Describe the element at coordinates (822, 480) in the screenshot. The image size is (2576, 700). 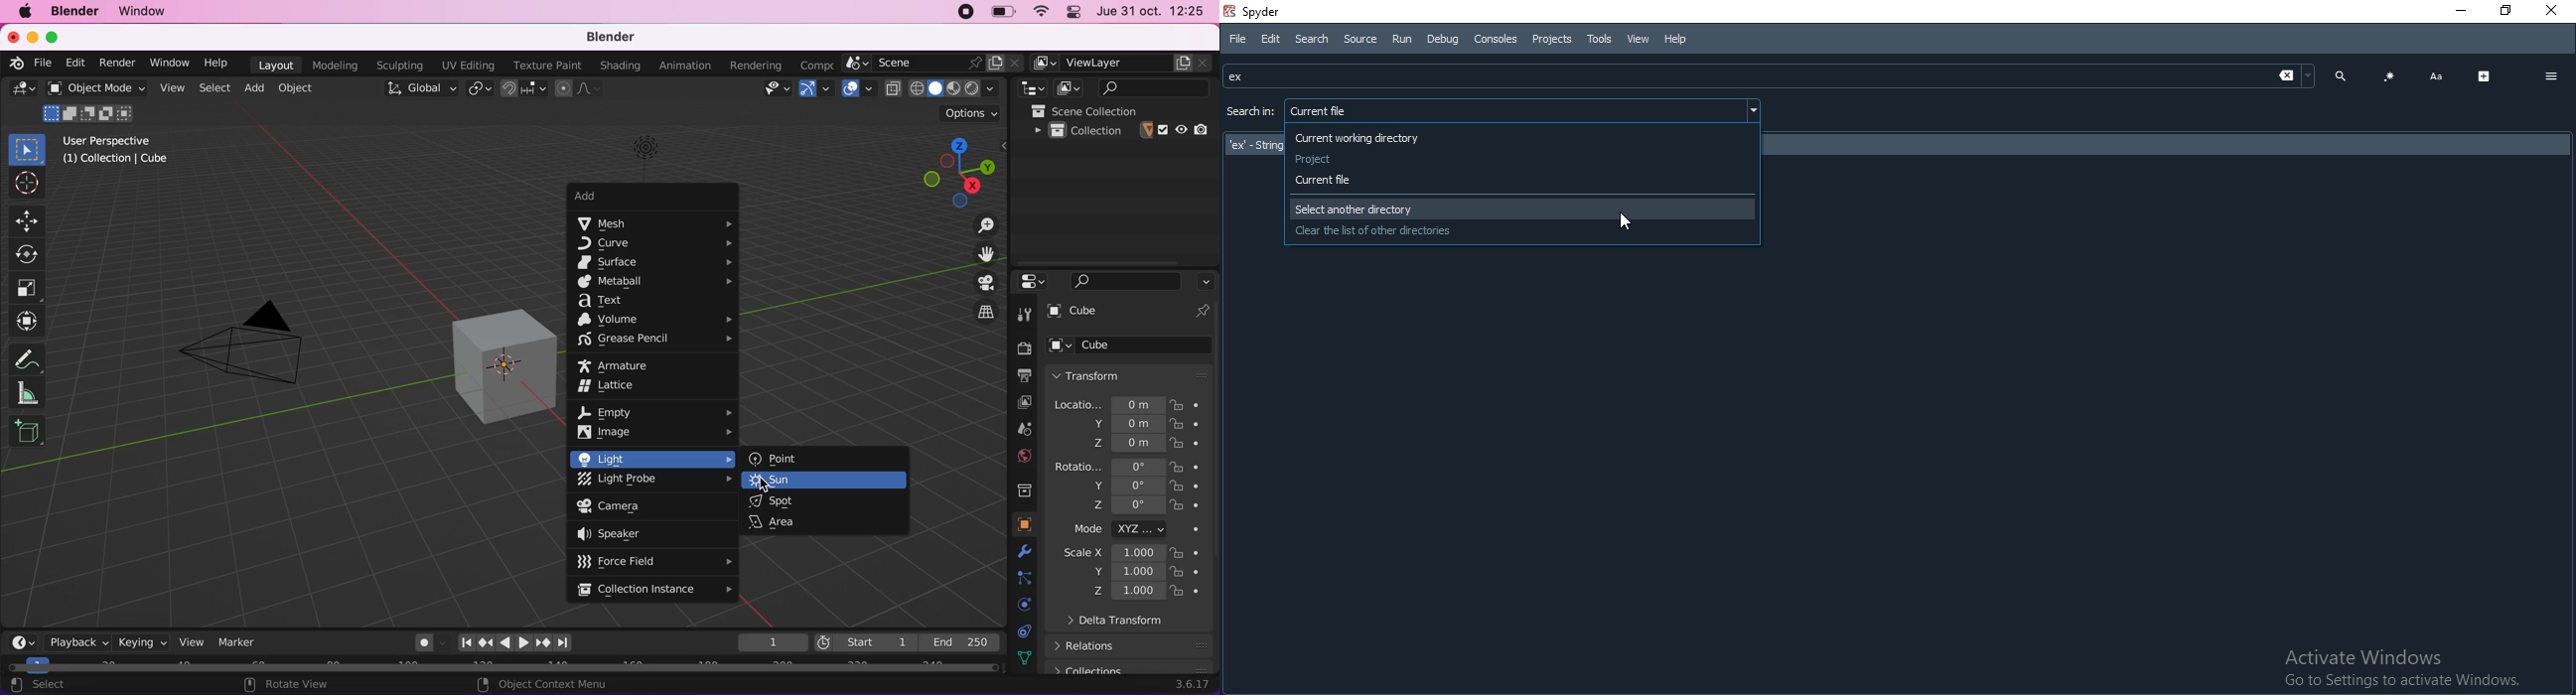
I see `sun` at that location.